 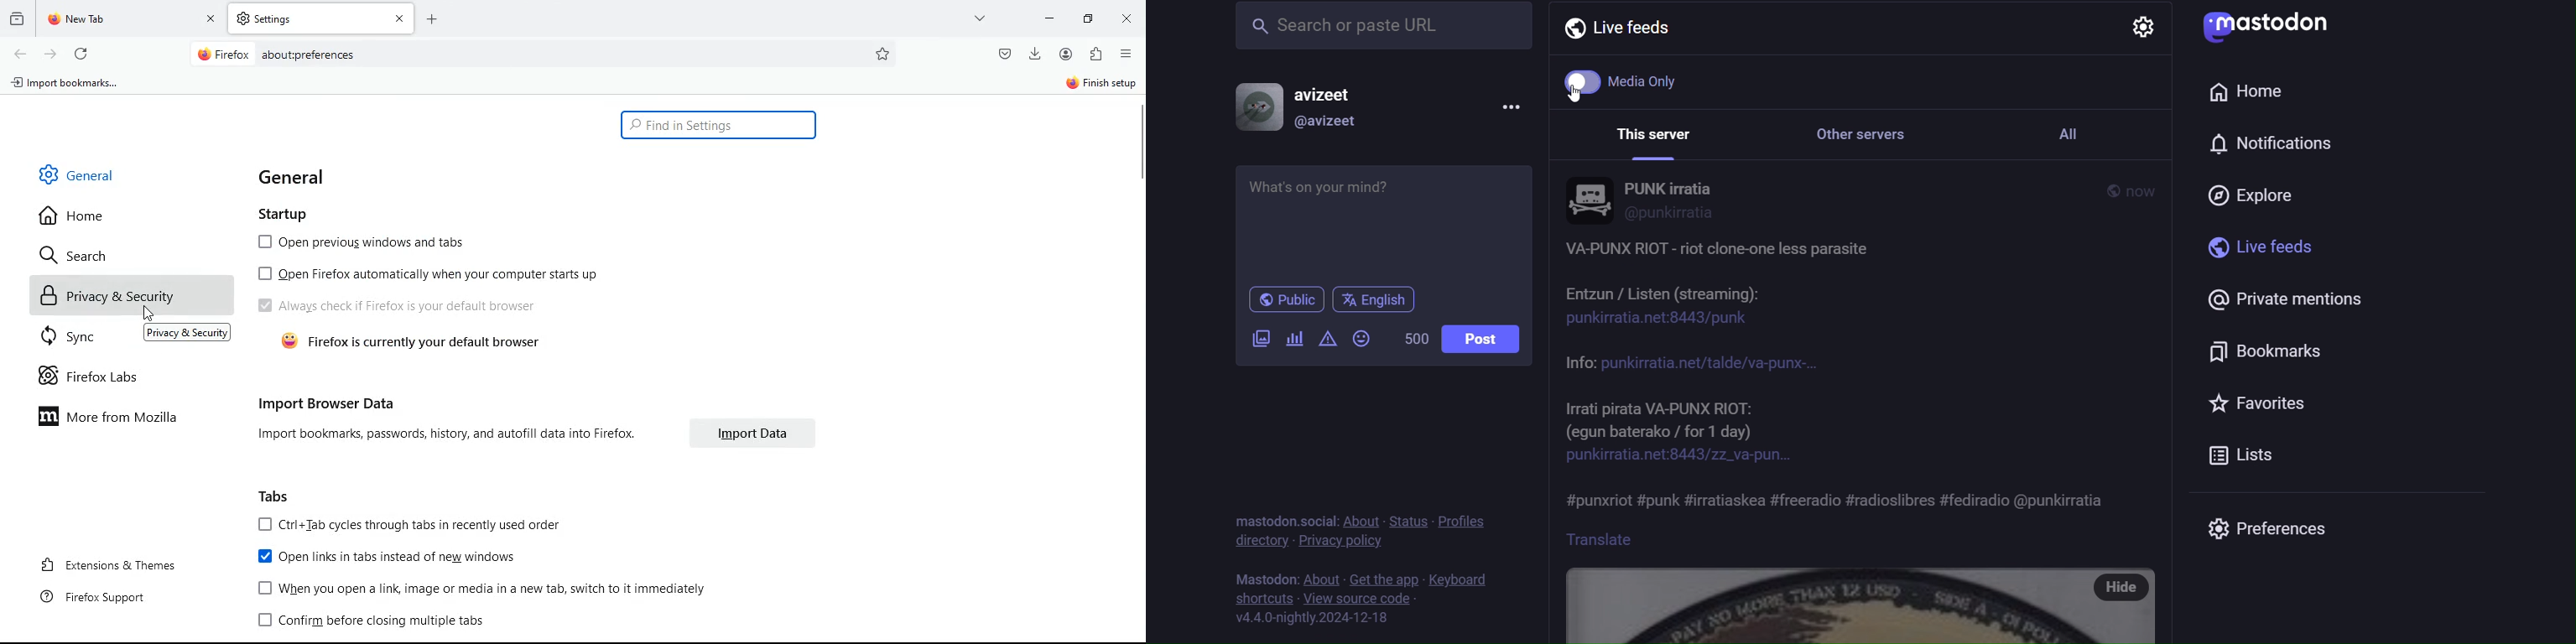 I want to click on tab, so click(x=321, y=18).